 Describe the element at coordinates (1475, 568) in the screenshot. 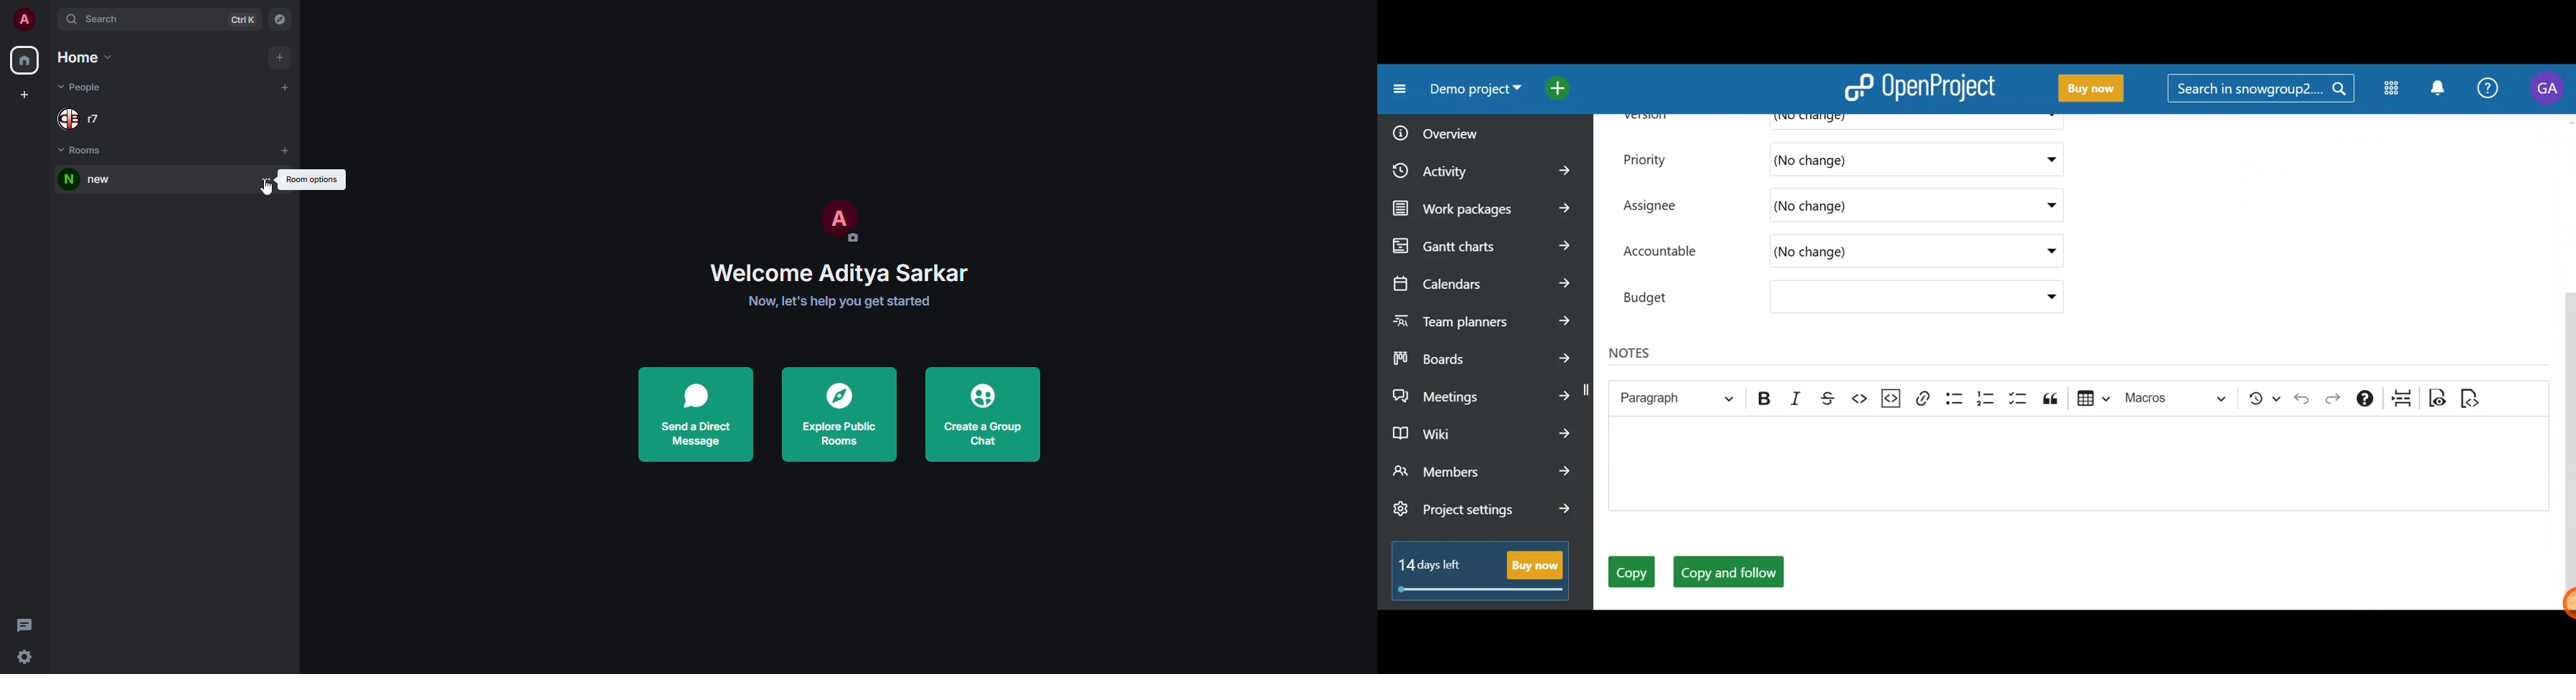

I see `14 days left - Buy now` at that location.